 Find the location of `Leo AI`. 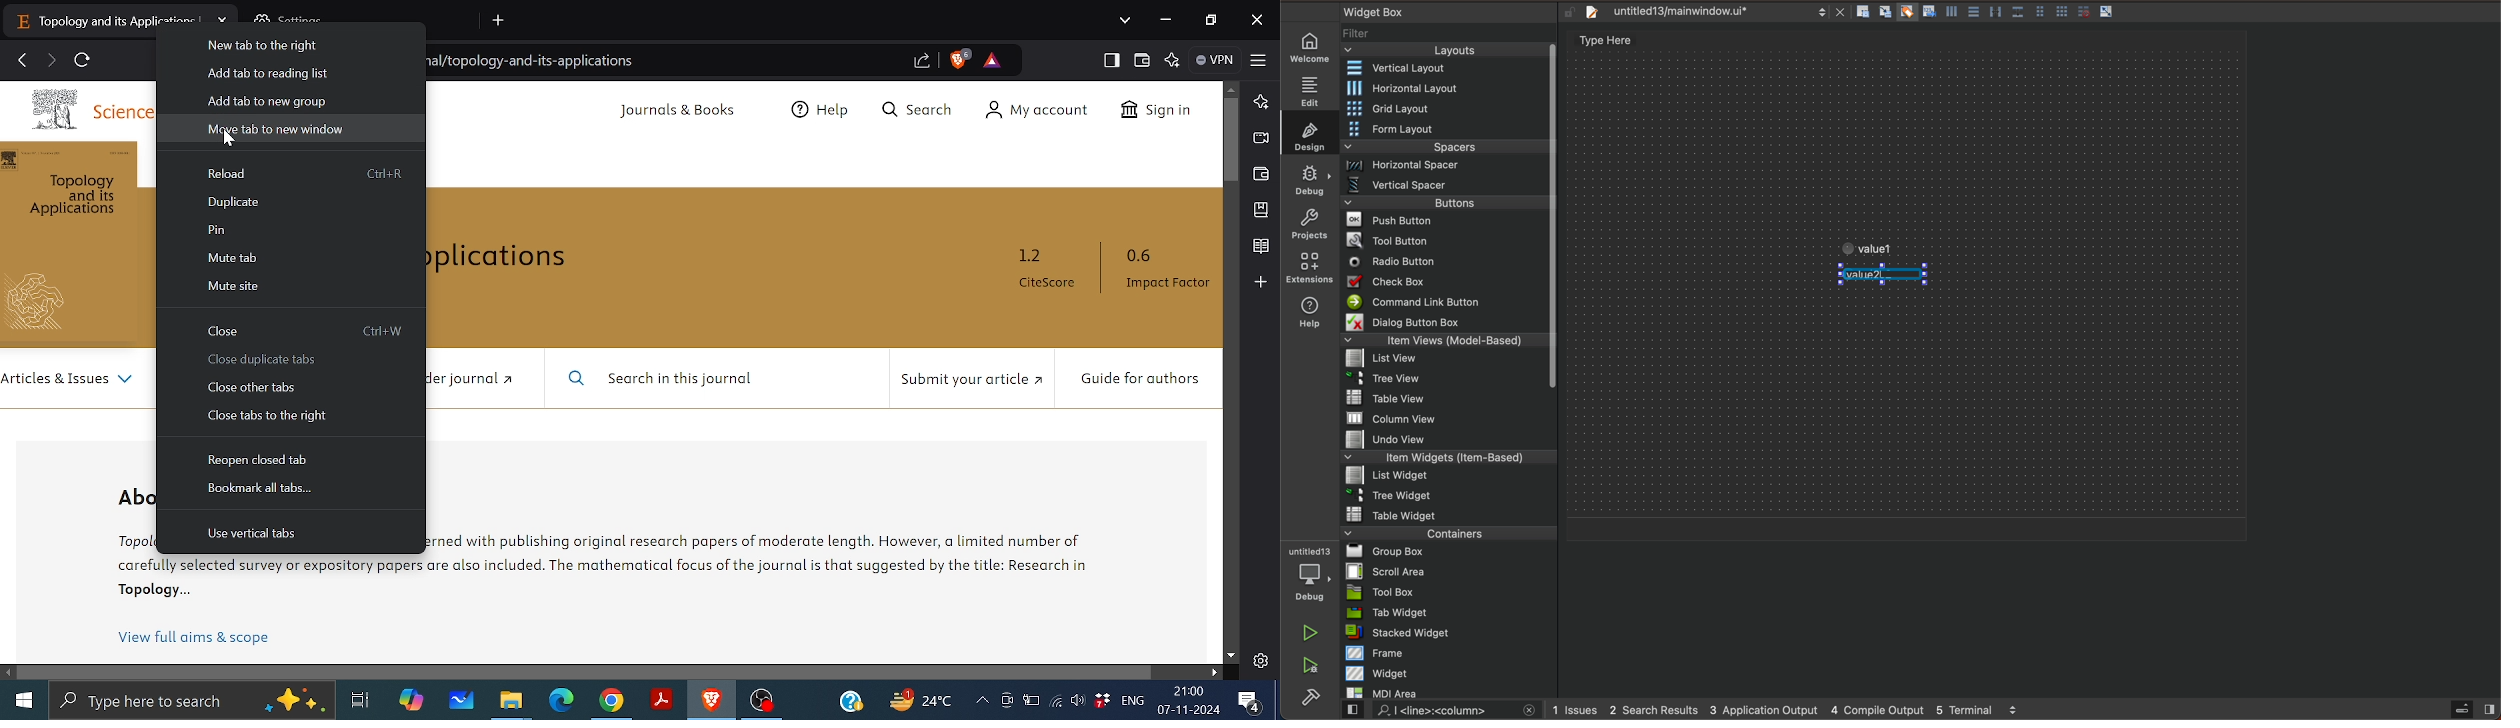

Leo AI is located at coordinates (1173, 62).